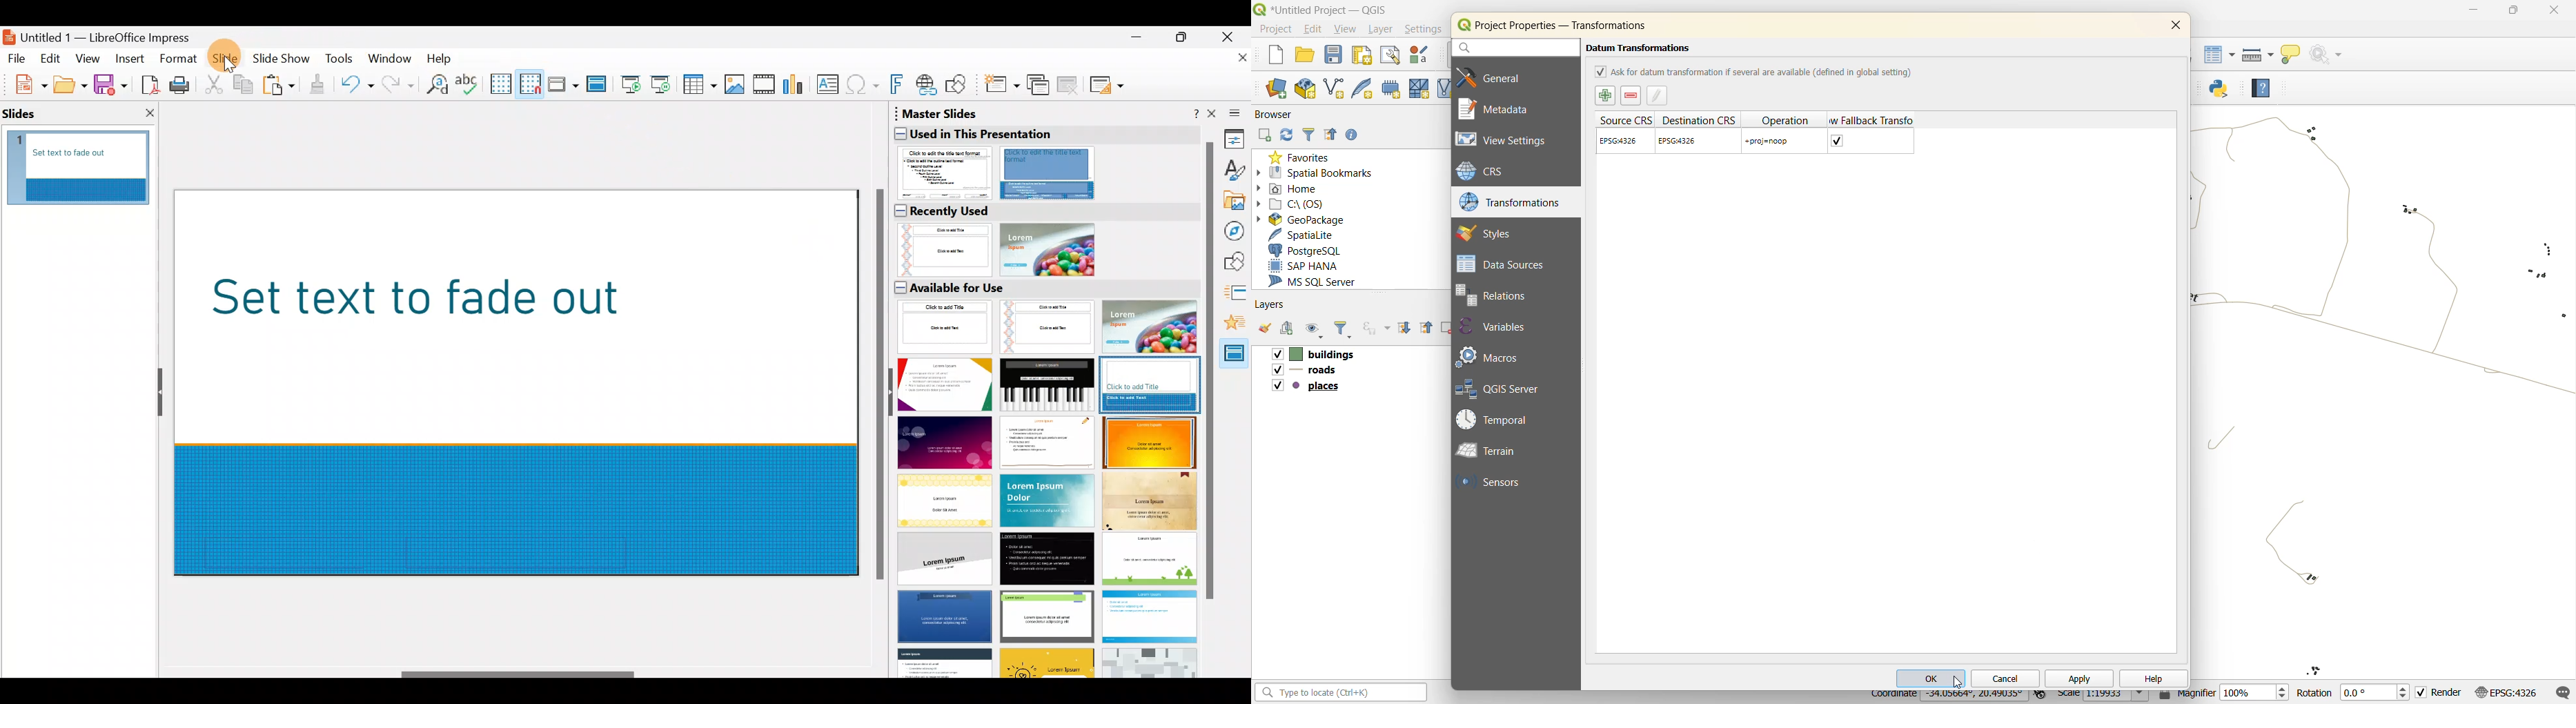 This screenshot has width=2576, height=728. I want to click on Paste, so click(280, 87).